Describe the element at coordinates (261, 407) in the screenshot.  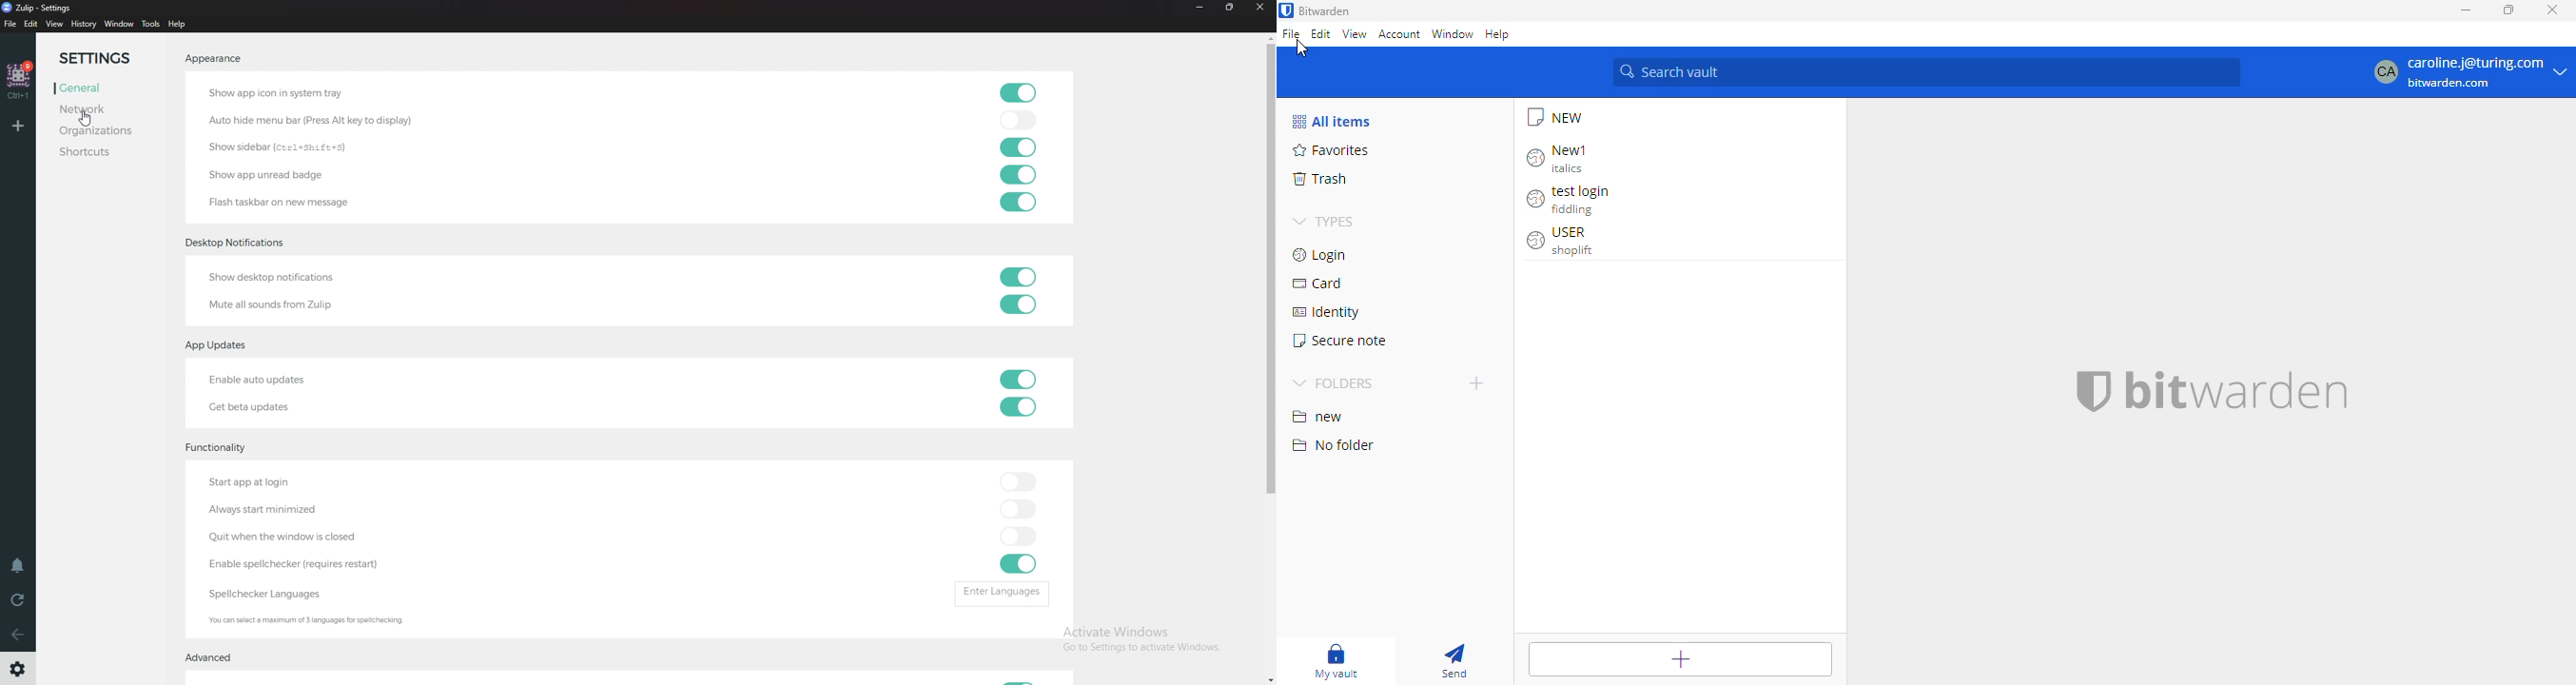
I see `Get beta updates` at that location.